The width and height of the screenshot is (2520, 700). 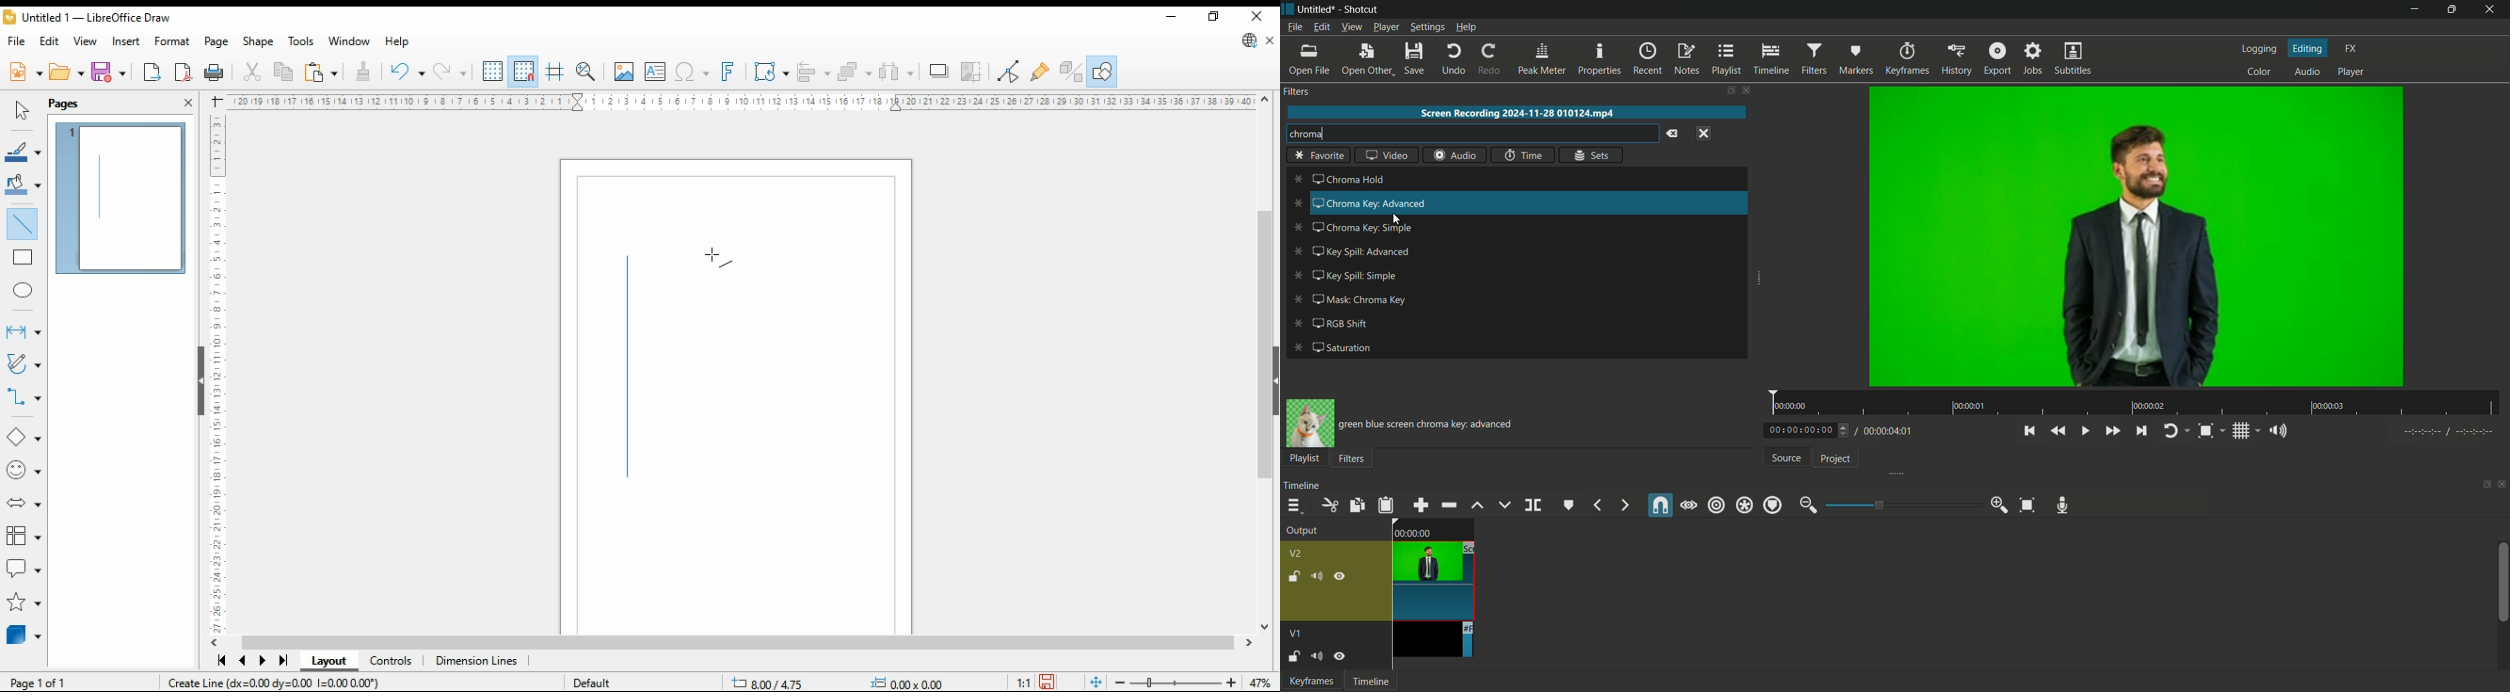 I want to click on helplines for moving, so click(x=556, y=70).